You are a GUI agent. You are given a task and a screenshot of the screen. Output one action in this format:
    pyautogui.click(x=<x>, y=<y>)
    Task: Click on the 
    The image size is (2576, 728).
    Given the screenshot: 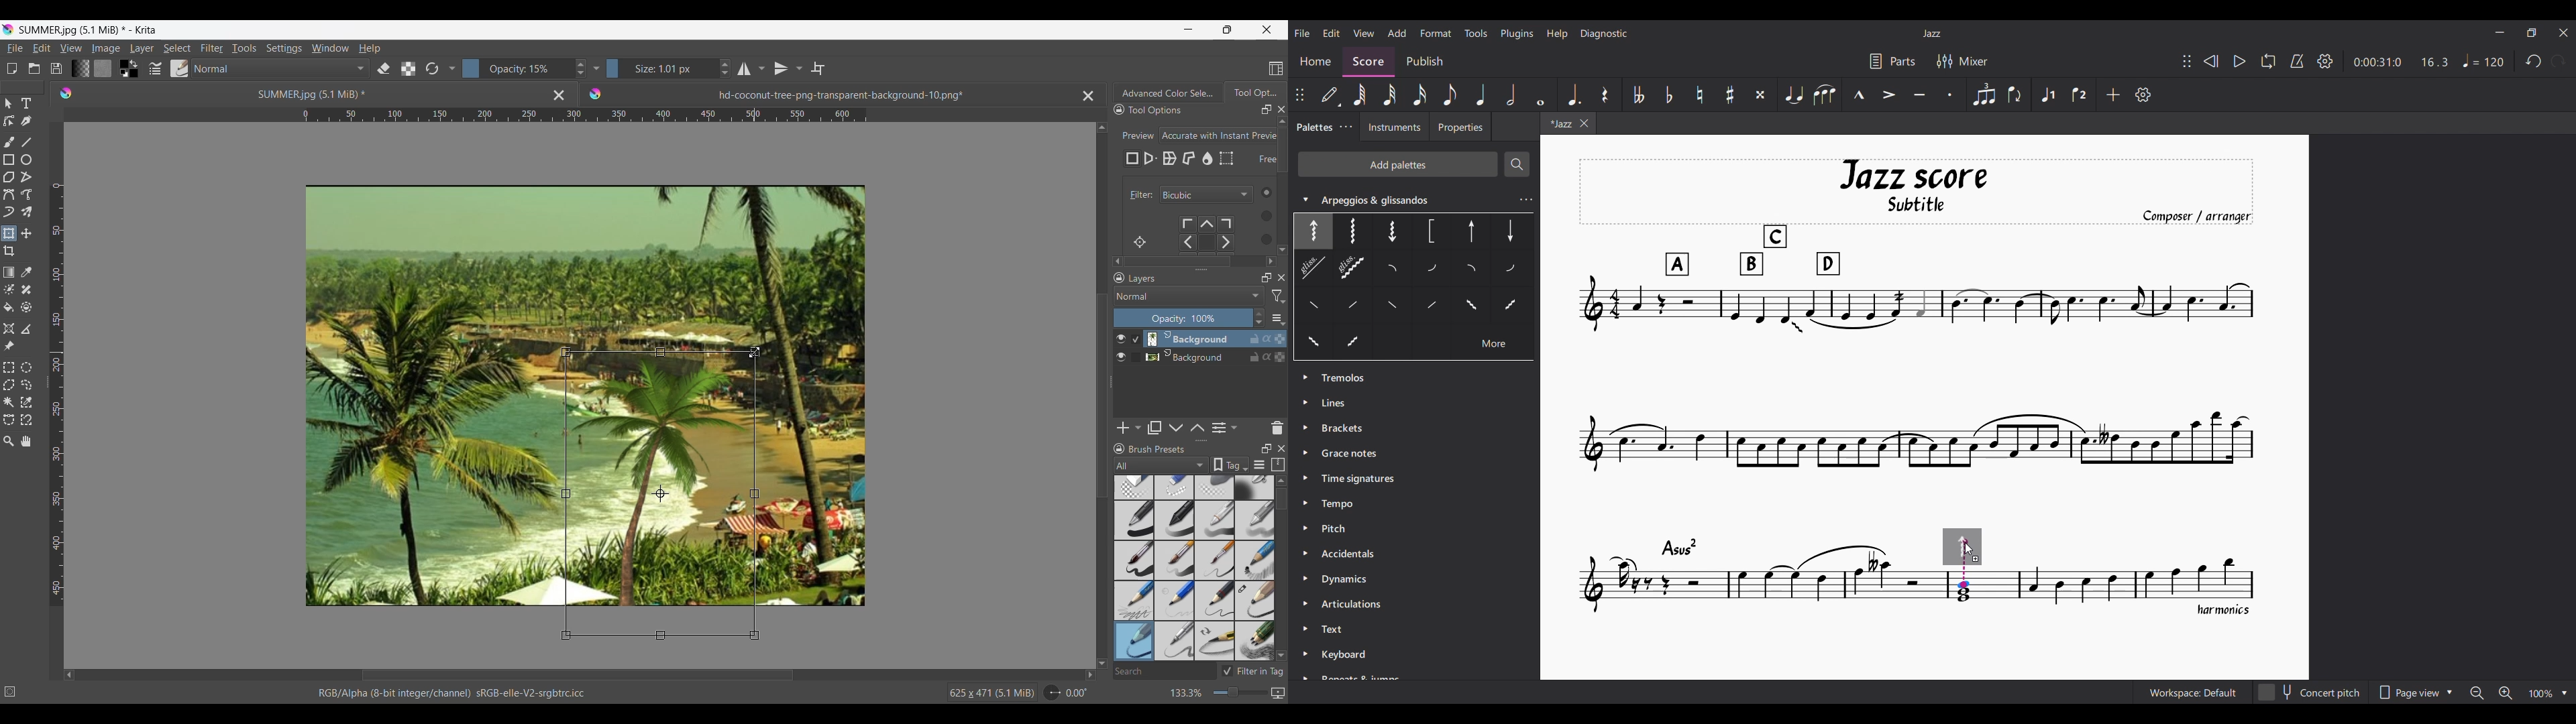 What is the action you would take?
    pyautogui.click(x=1472, y=304)
    